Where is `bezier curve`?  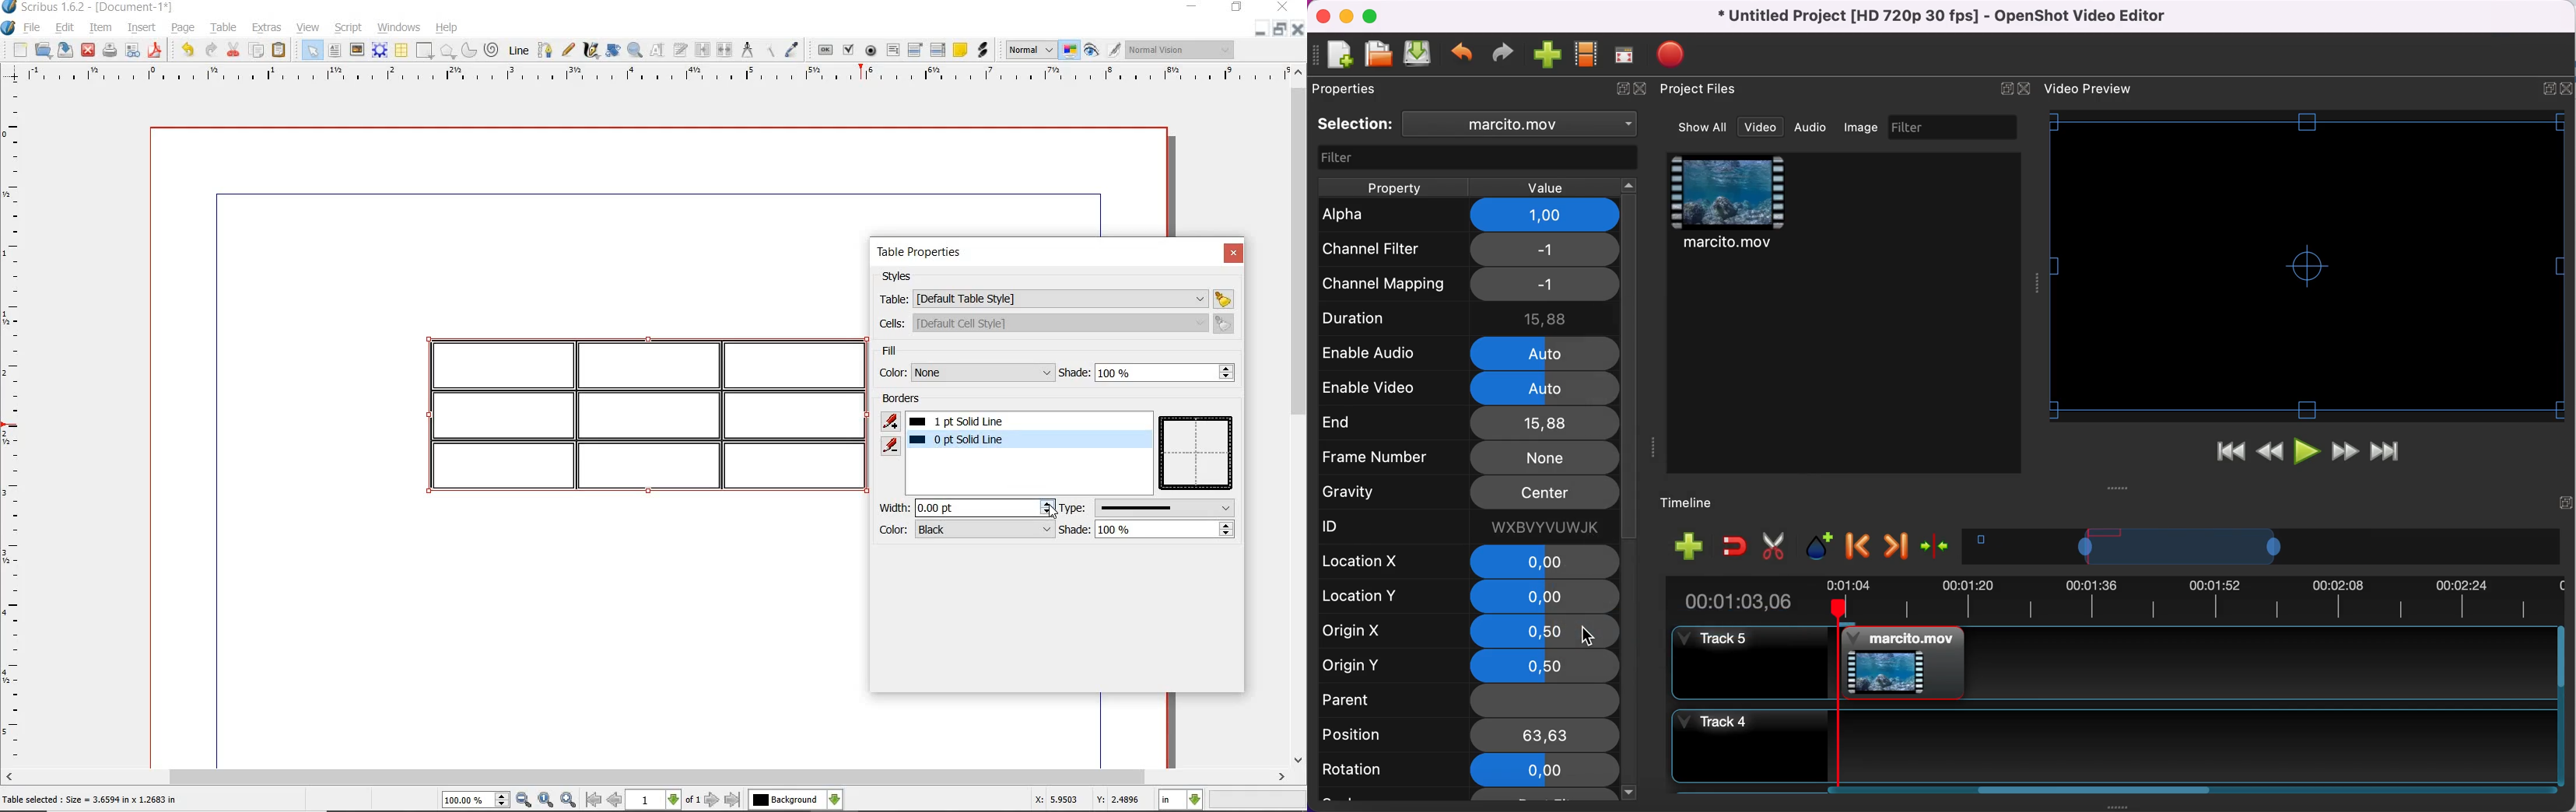
bezier curve is located at coordinates (545, 52).